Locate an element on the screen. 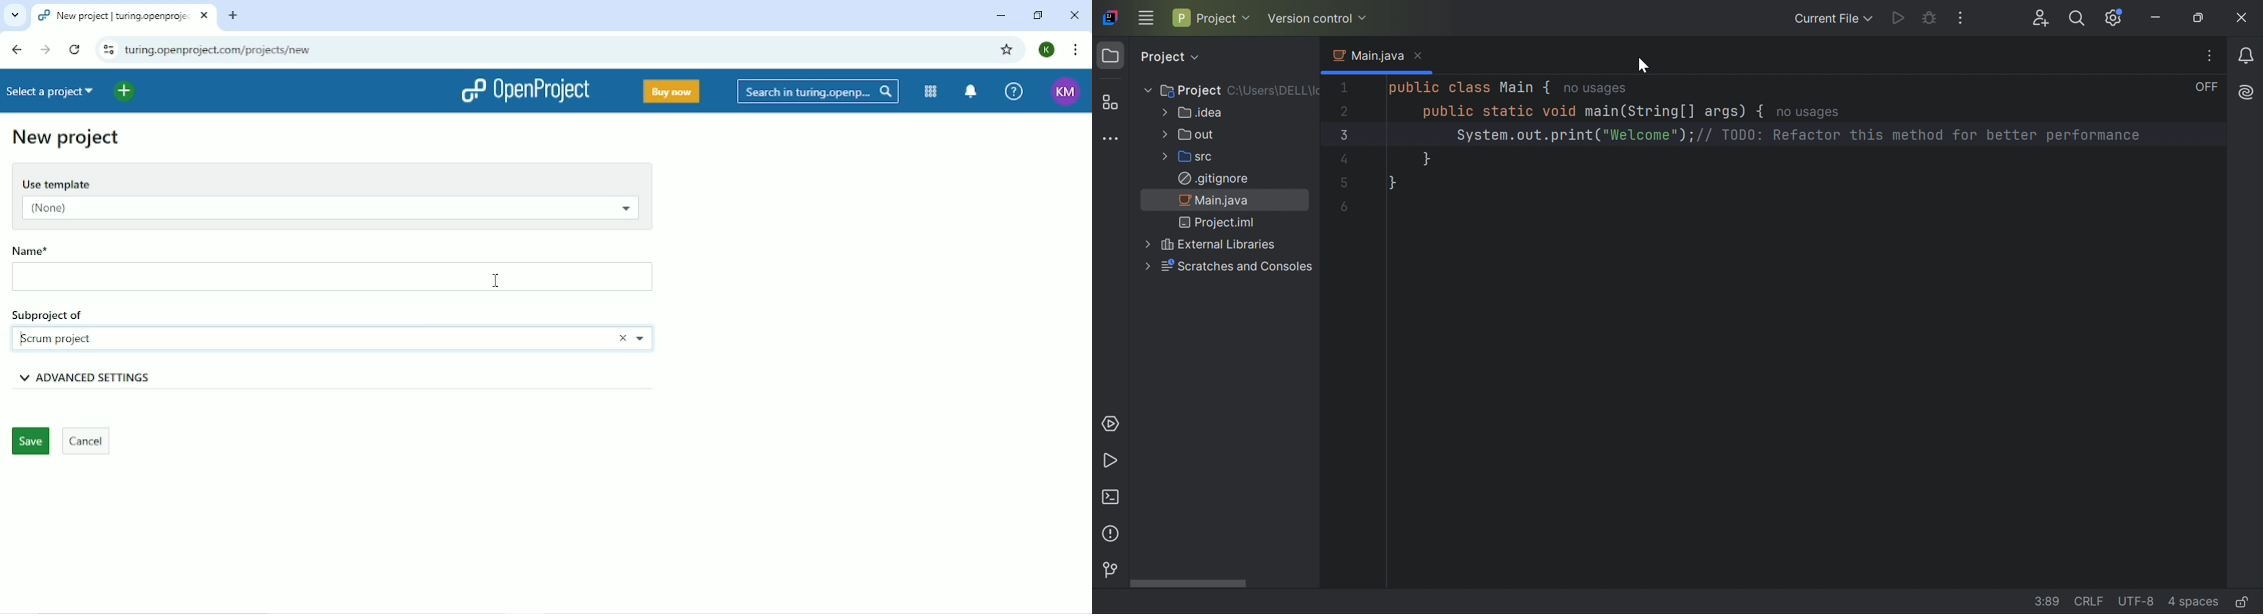  Project is located at coordinates (1224, 20).